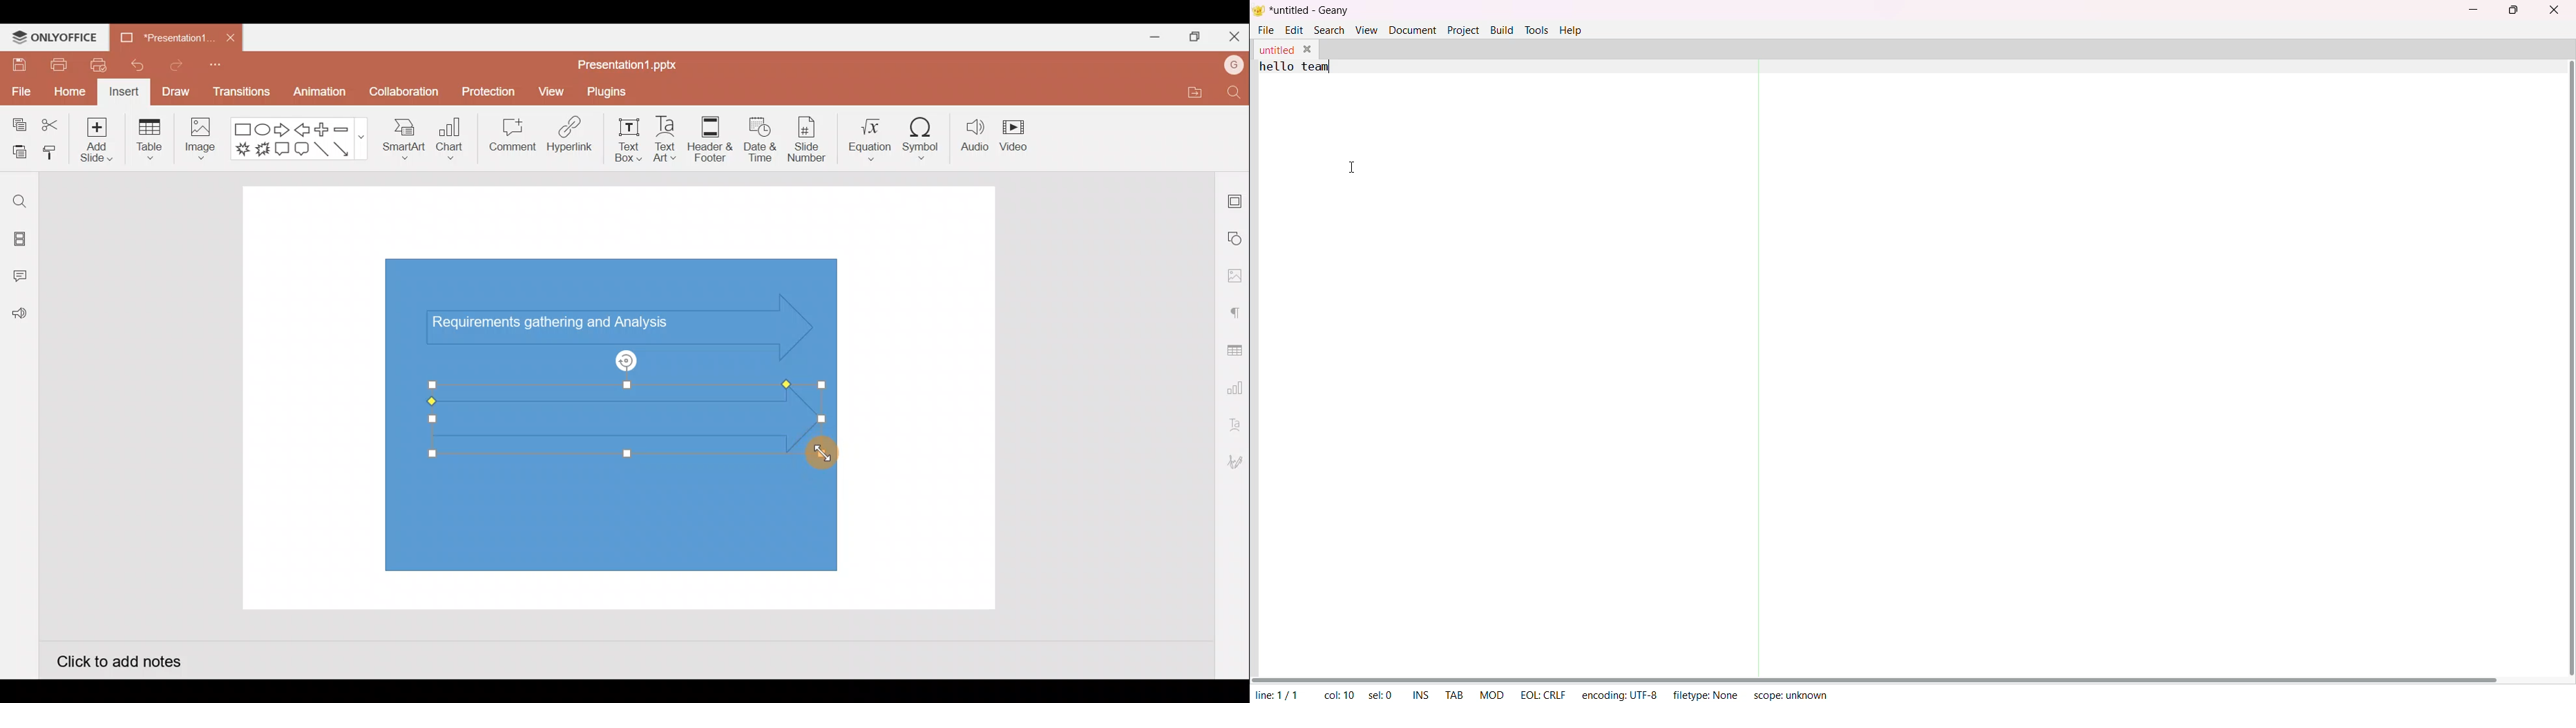  I want to click on Plus, so click(325, 130).